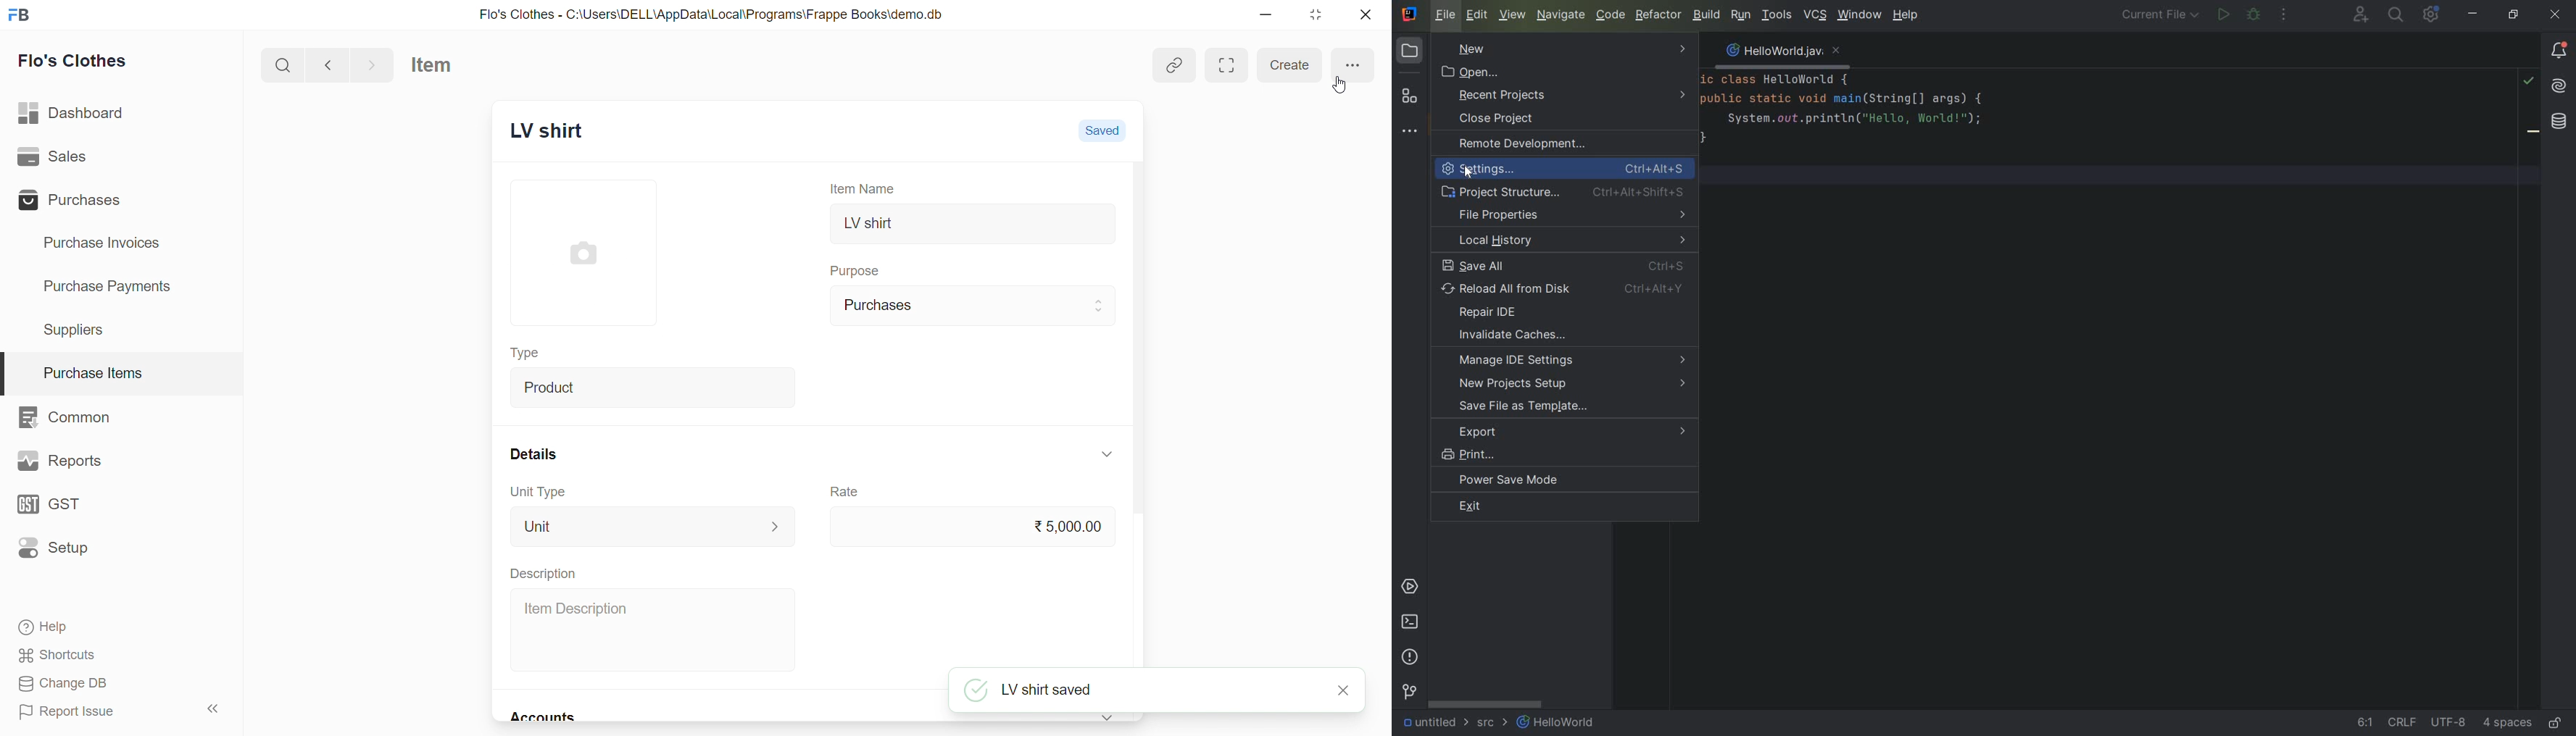 The height and width of the screenshot is (756, 2576). What do you see at coordinates (80, 329) in the screenshot?
I see `Suppliers` at bounding box center [80, 329].